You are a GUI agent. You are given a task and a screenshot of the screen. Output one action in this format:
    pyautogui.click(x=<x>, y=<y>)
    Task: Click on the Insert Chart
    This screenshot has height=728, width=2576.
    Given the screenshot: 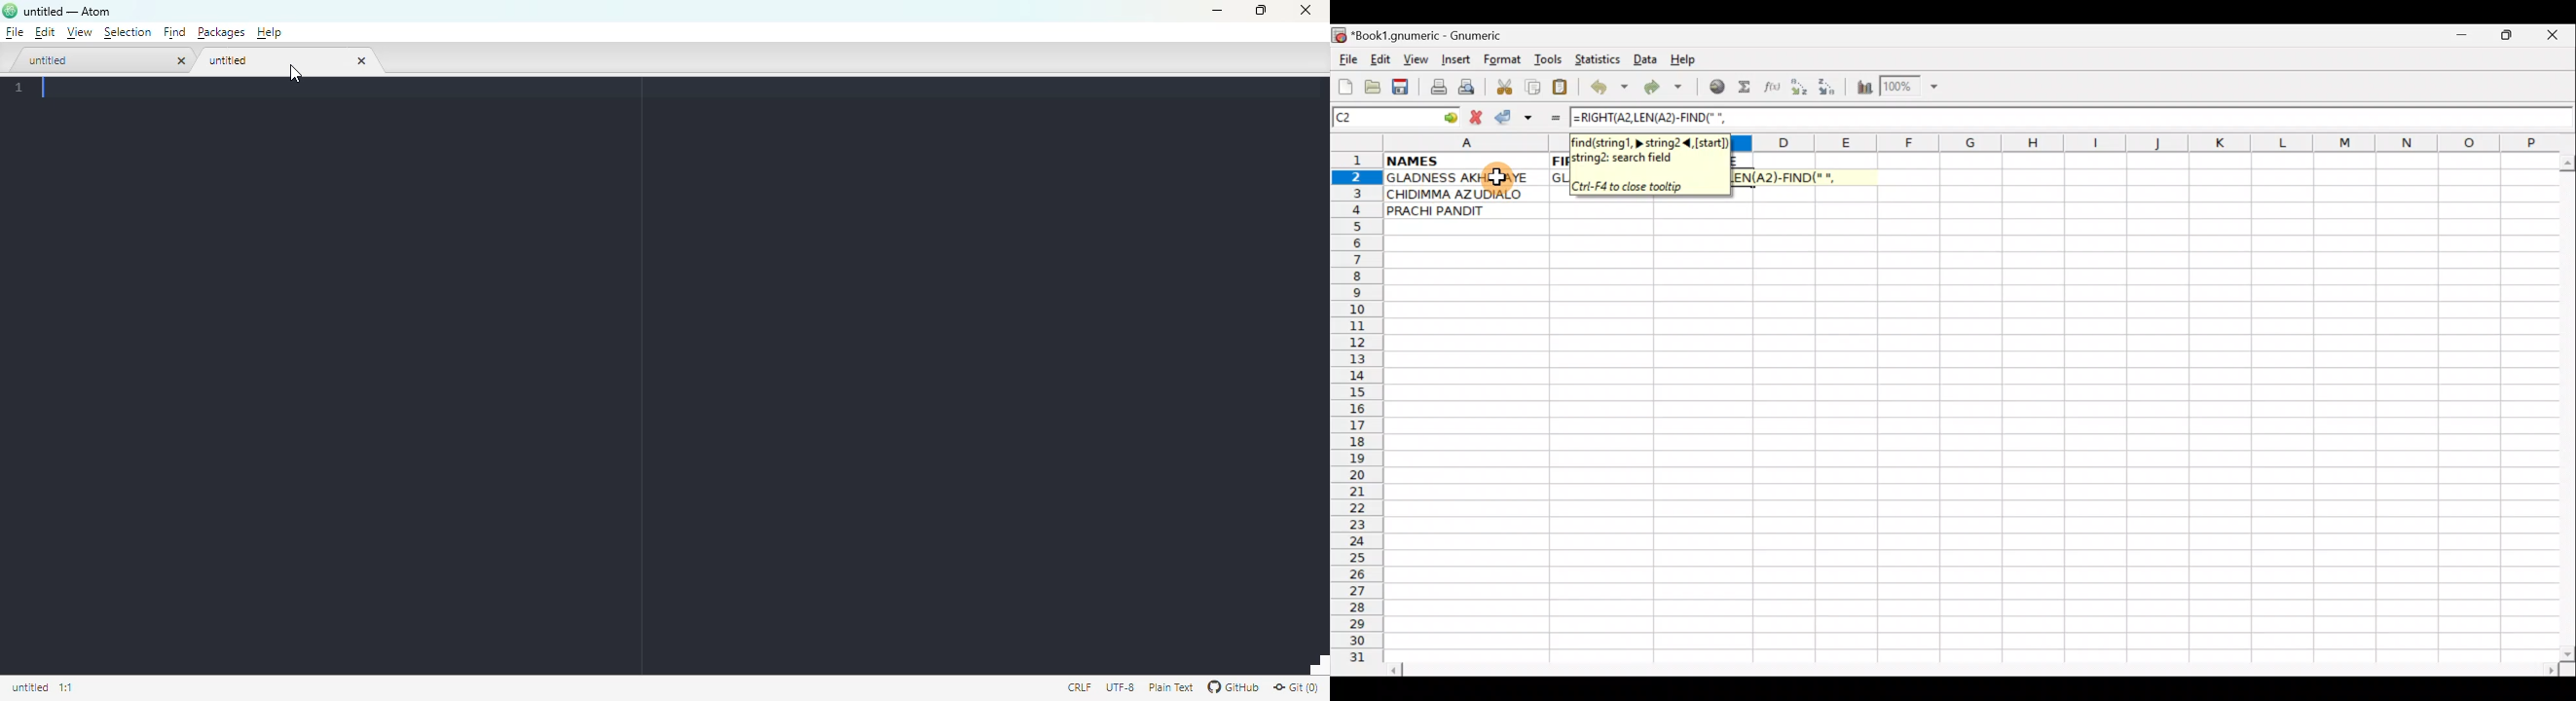 What is the action you would take?
    pyautogui.click(x=1861, y=89)
    